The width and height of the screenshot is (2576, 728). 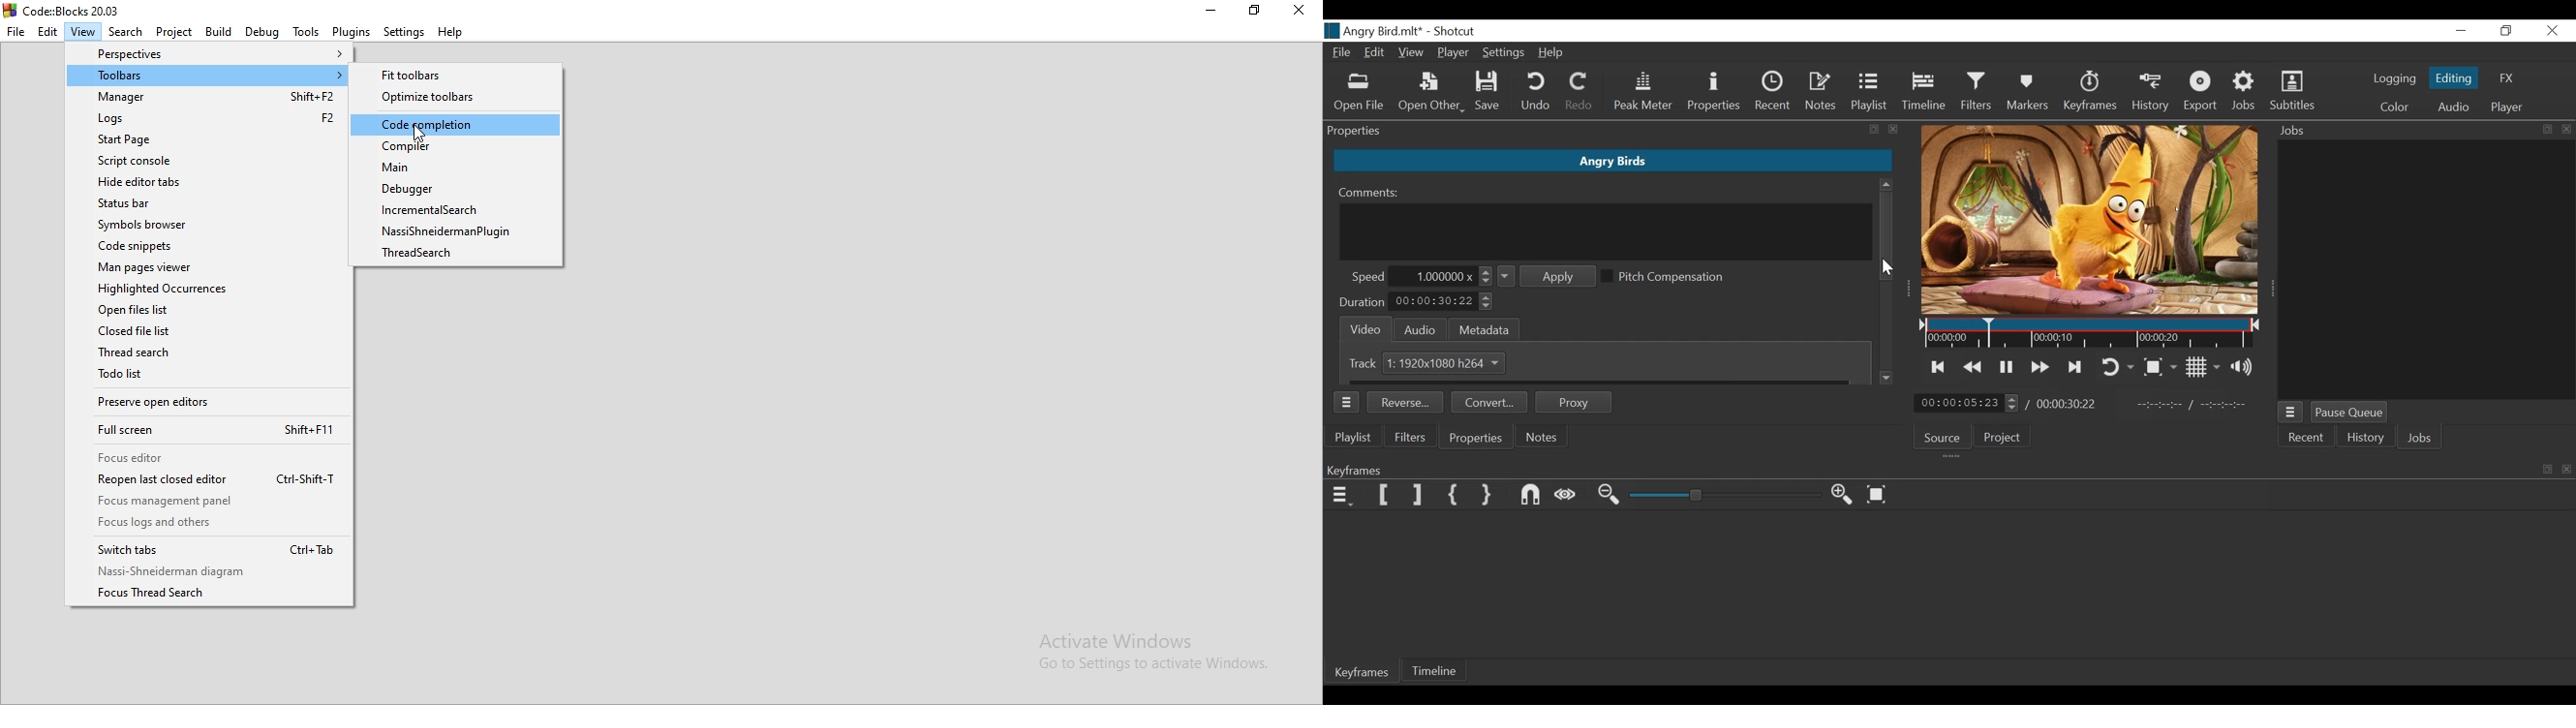 What do you see at coordinates (65, 10) in the screenshot?
I see `logo` at bounding box center [65, 10].